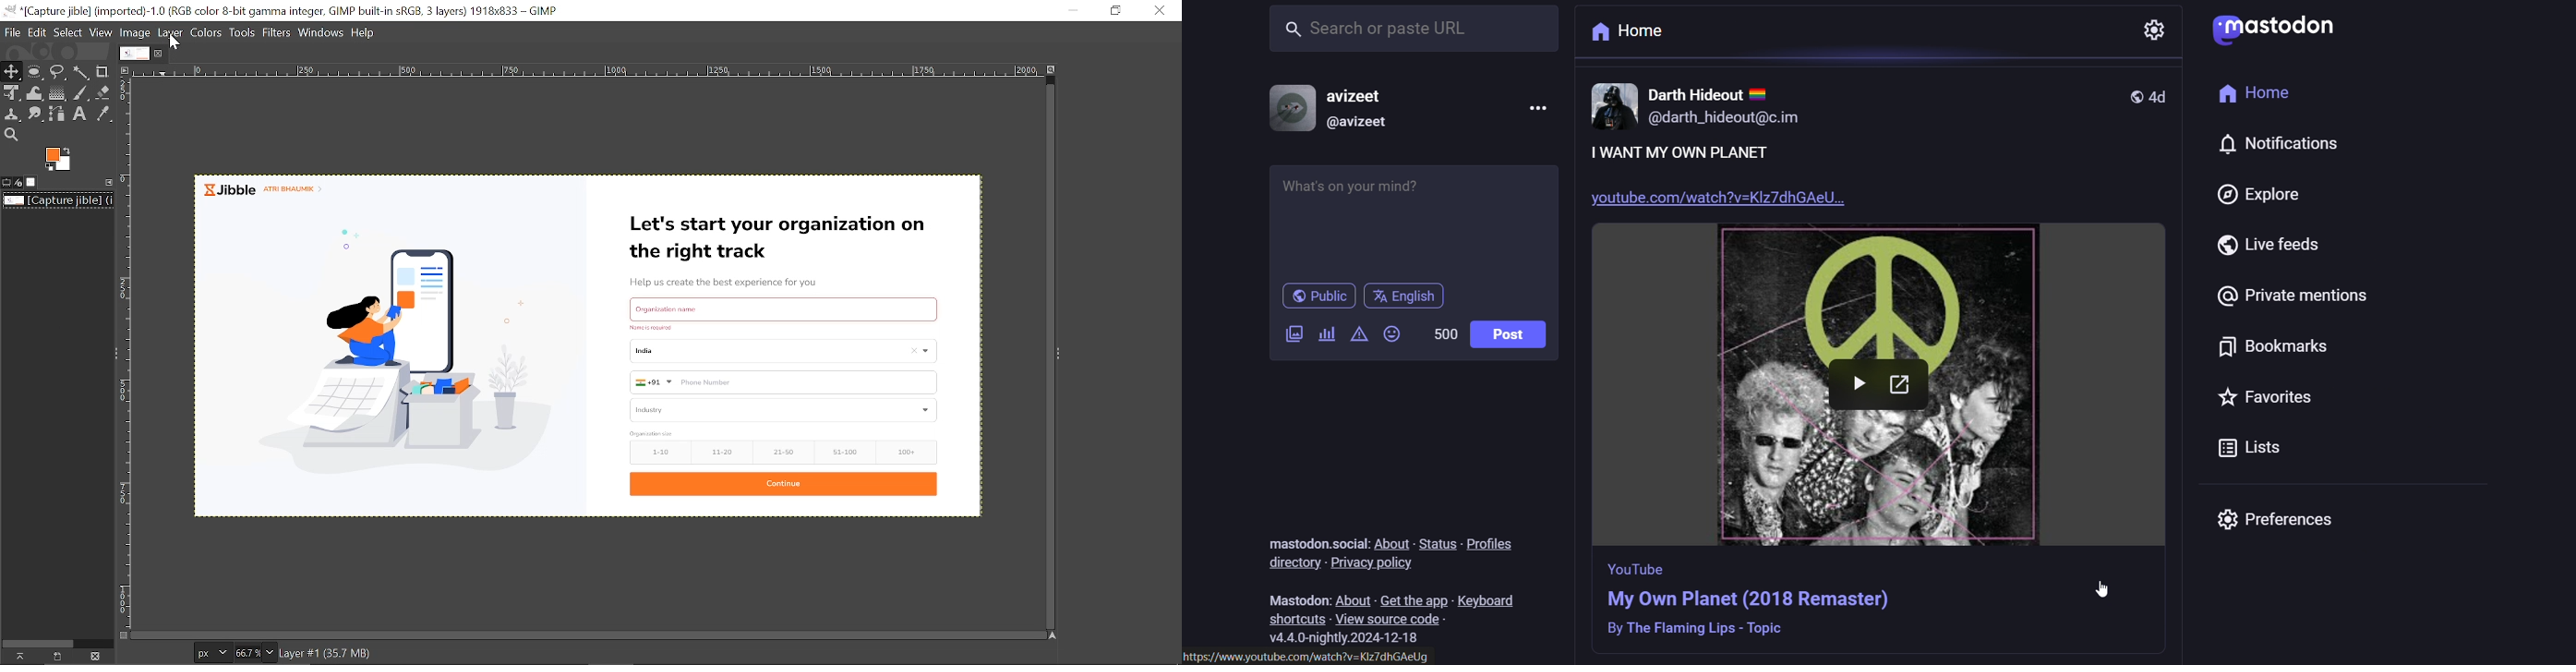 Image resolution: width=2576 pixels, height=672 pixels. What do you see at coordinates (37, 115) in the screenshot?
I see `Smudge tool` at bounding box center [37, 115].